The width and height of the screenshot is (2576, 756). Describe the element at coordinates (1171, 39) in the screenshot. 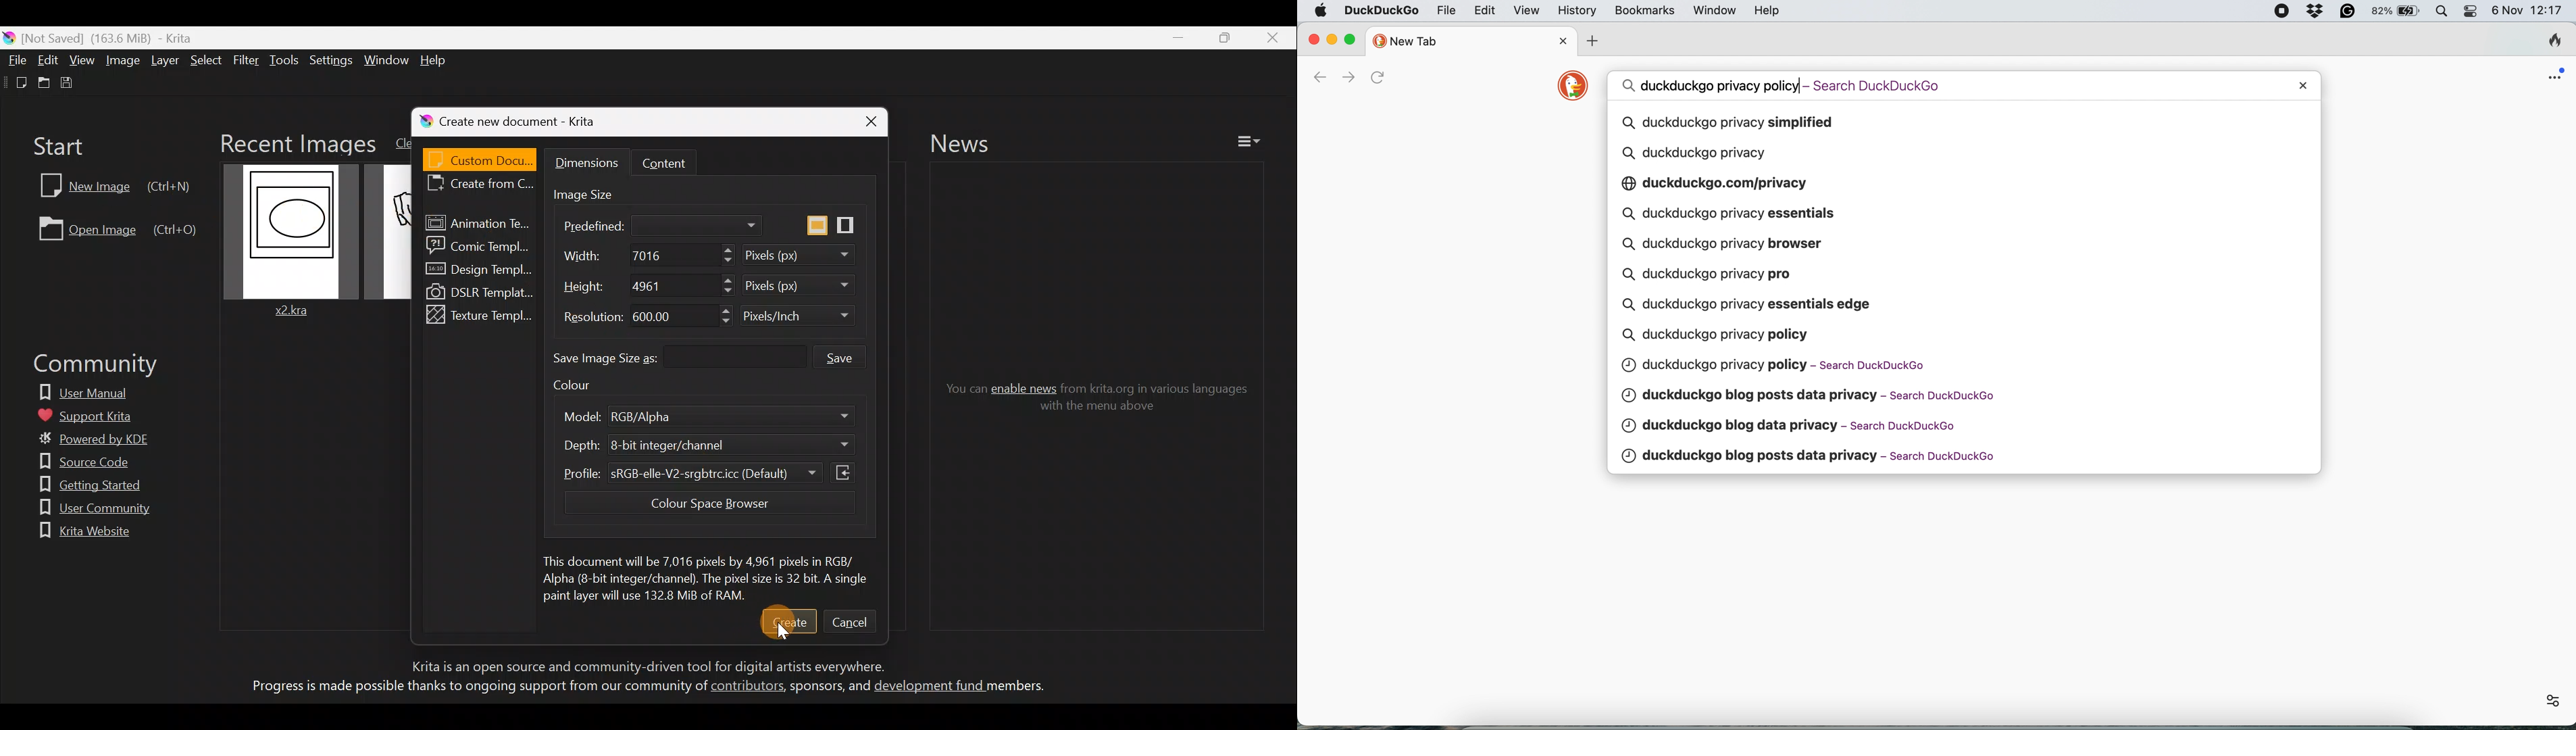

I see `Minimize` at that location.